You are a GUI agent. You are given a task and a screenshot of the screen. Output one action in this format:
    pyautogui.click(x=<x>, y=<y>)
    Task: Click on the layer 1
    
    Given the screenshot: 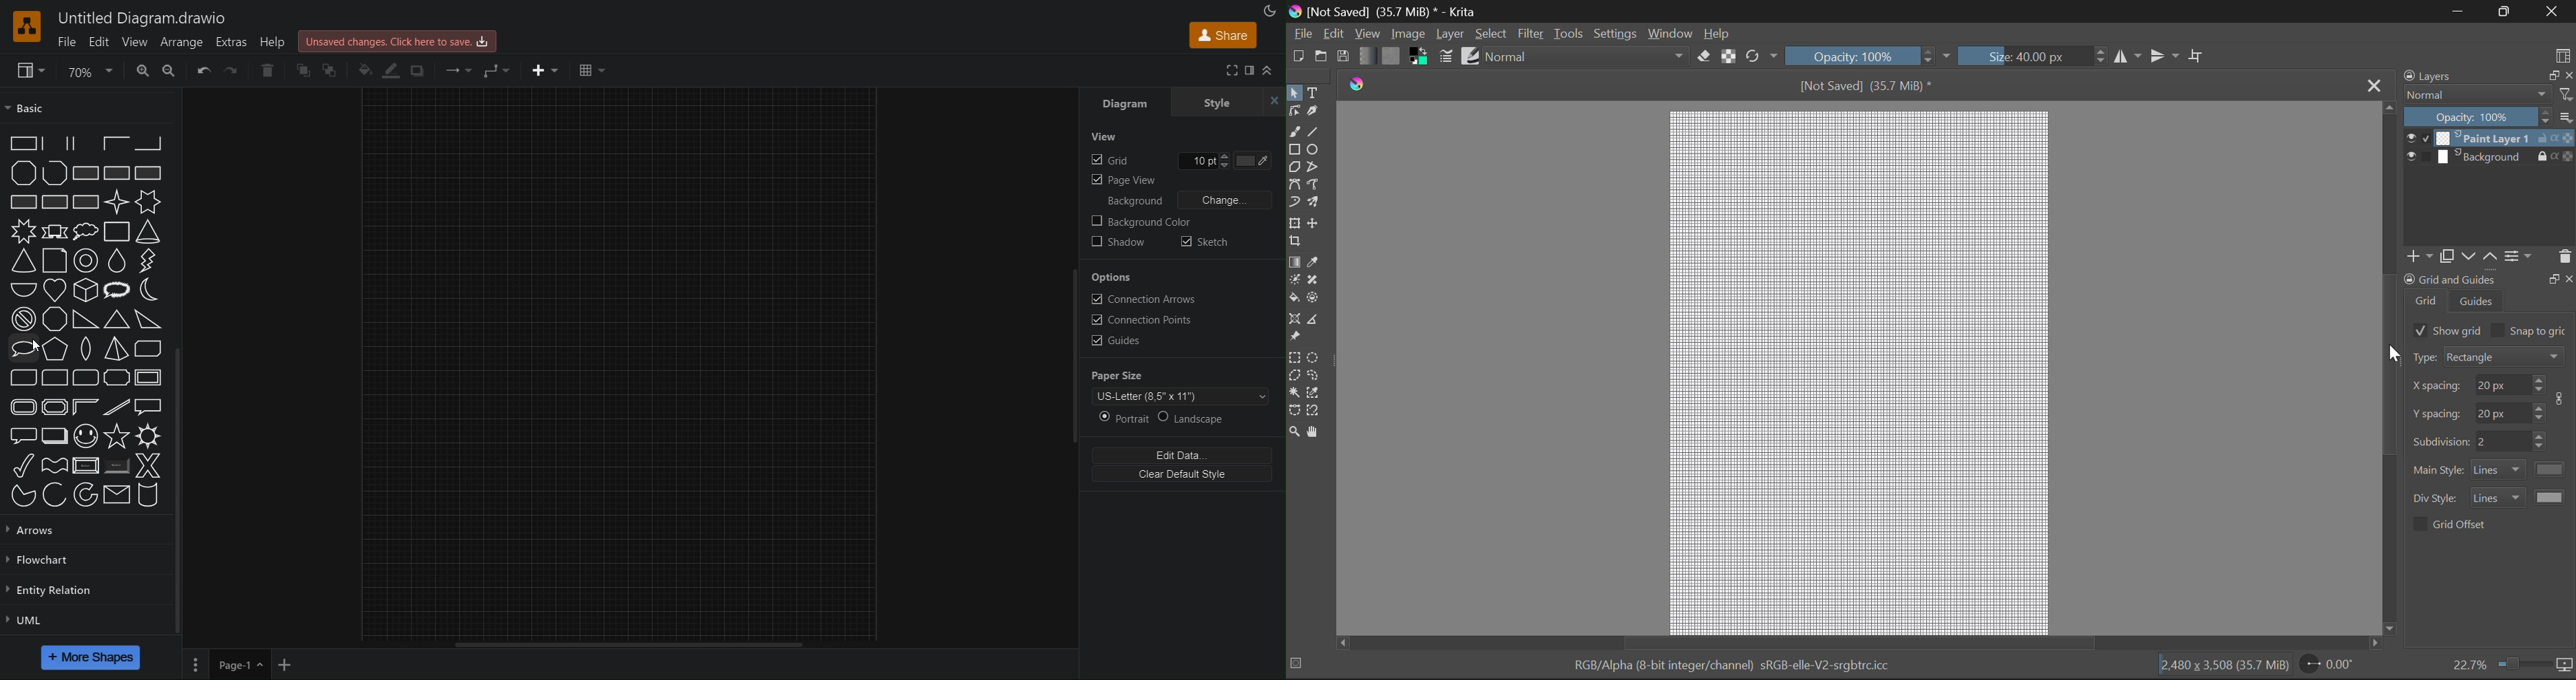 What is the action you would take?
    pyautogui.click(x=2484, y=138)
    